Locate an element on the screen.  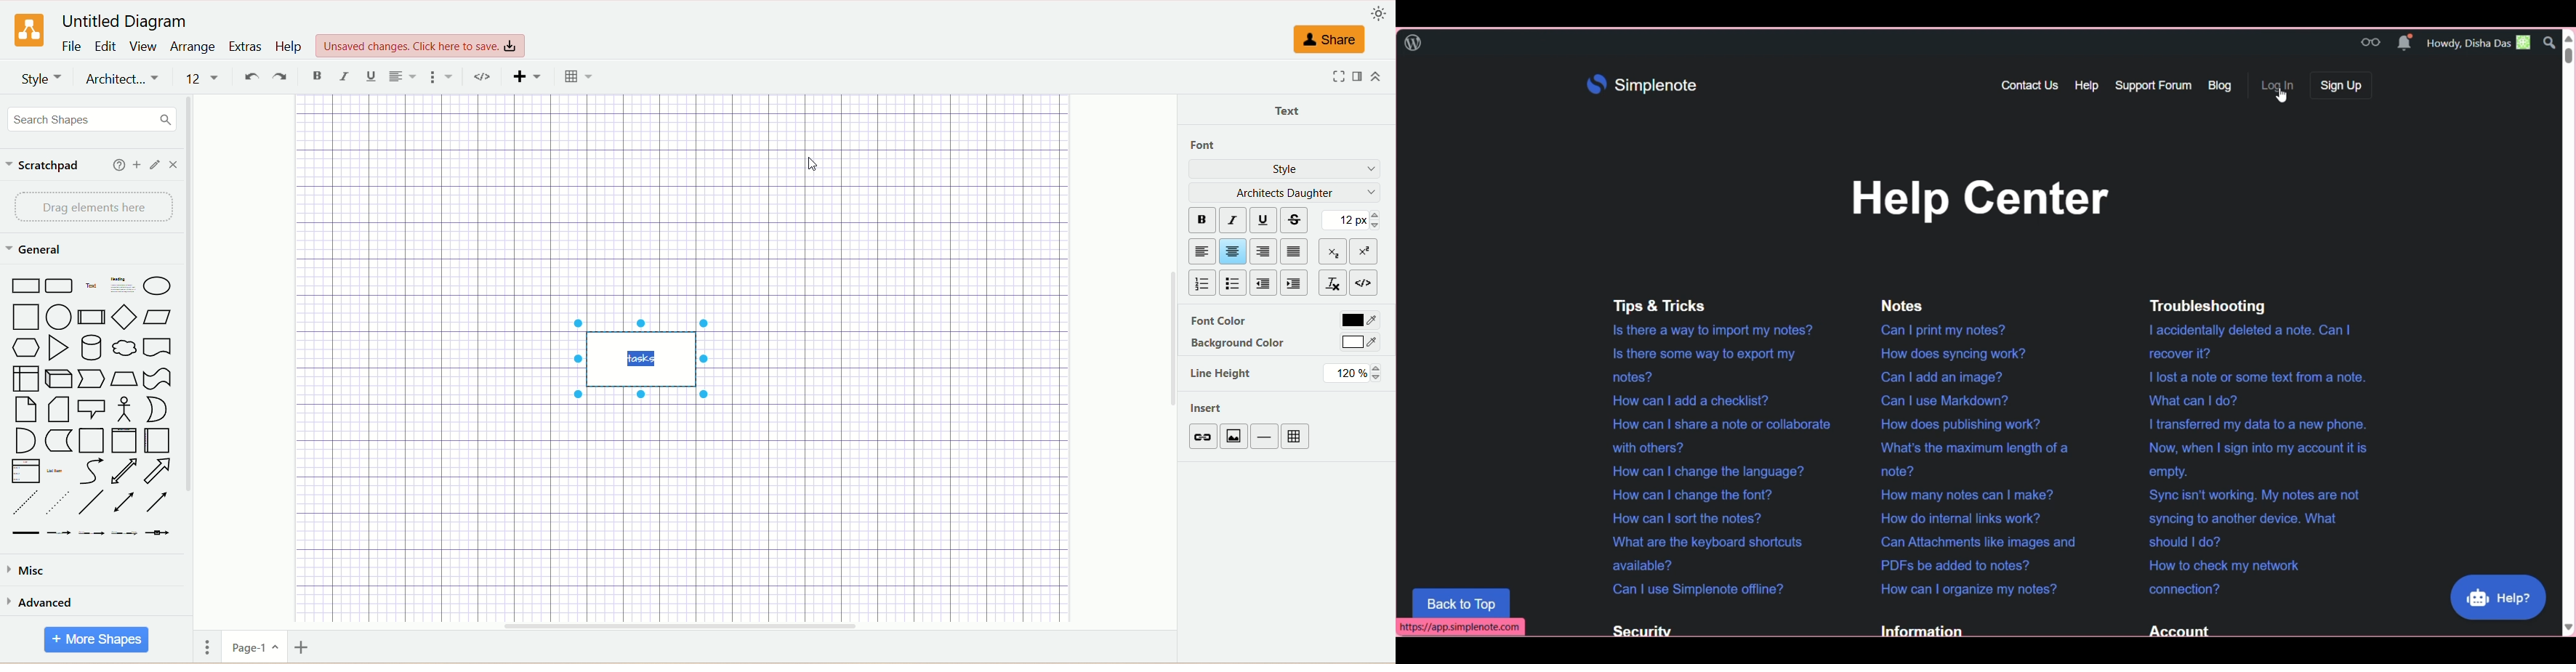
Parallelogram is located at coordinates (157, 317).